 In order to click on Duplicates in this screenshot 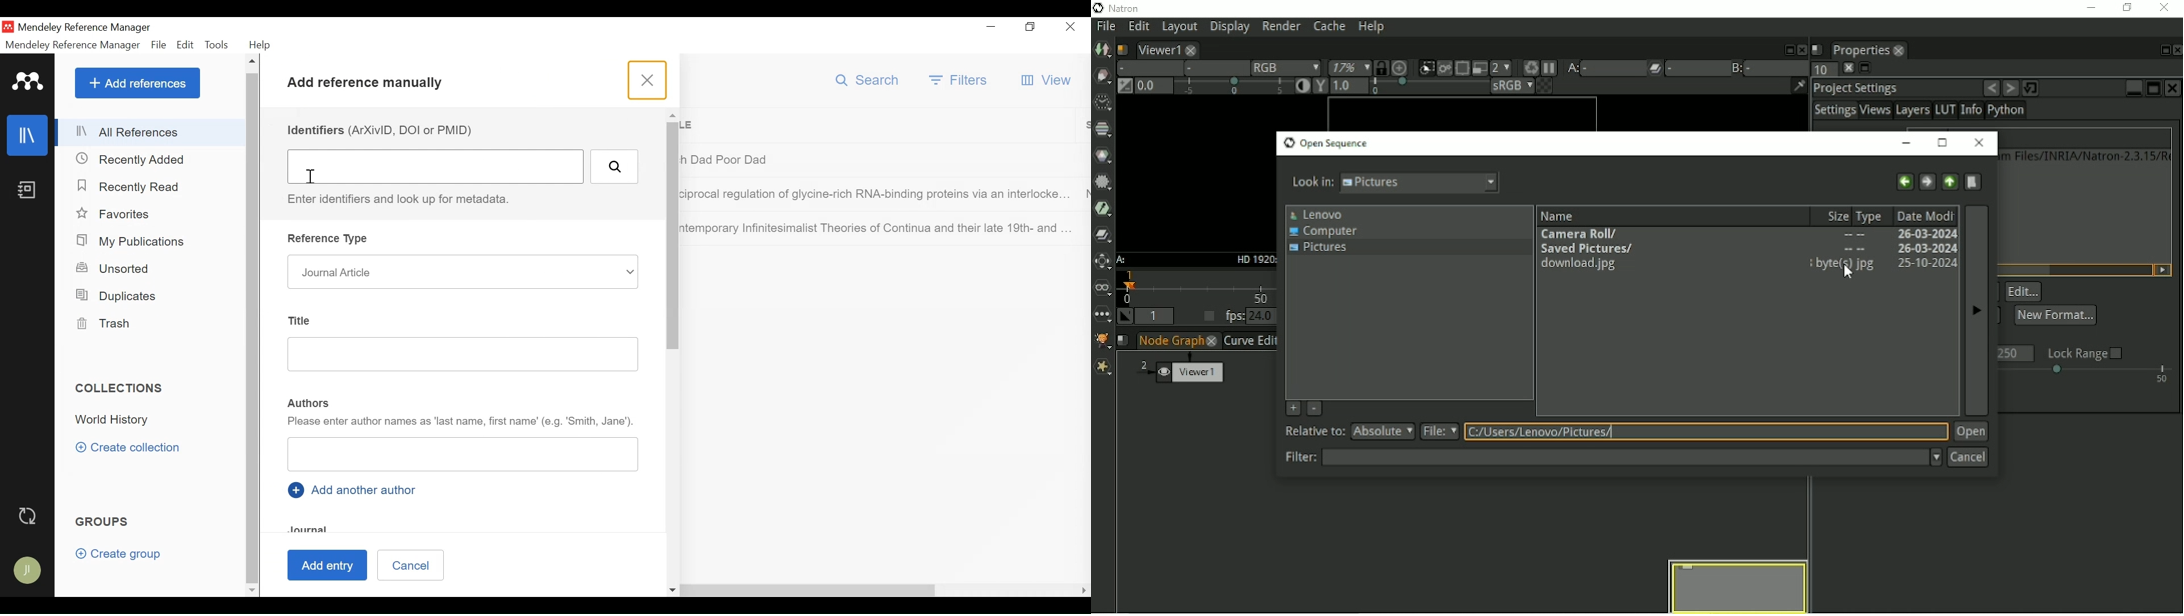, I will do `click(118, 296)`.